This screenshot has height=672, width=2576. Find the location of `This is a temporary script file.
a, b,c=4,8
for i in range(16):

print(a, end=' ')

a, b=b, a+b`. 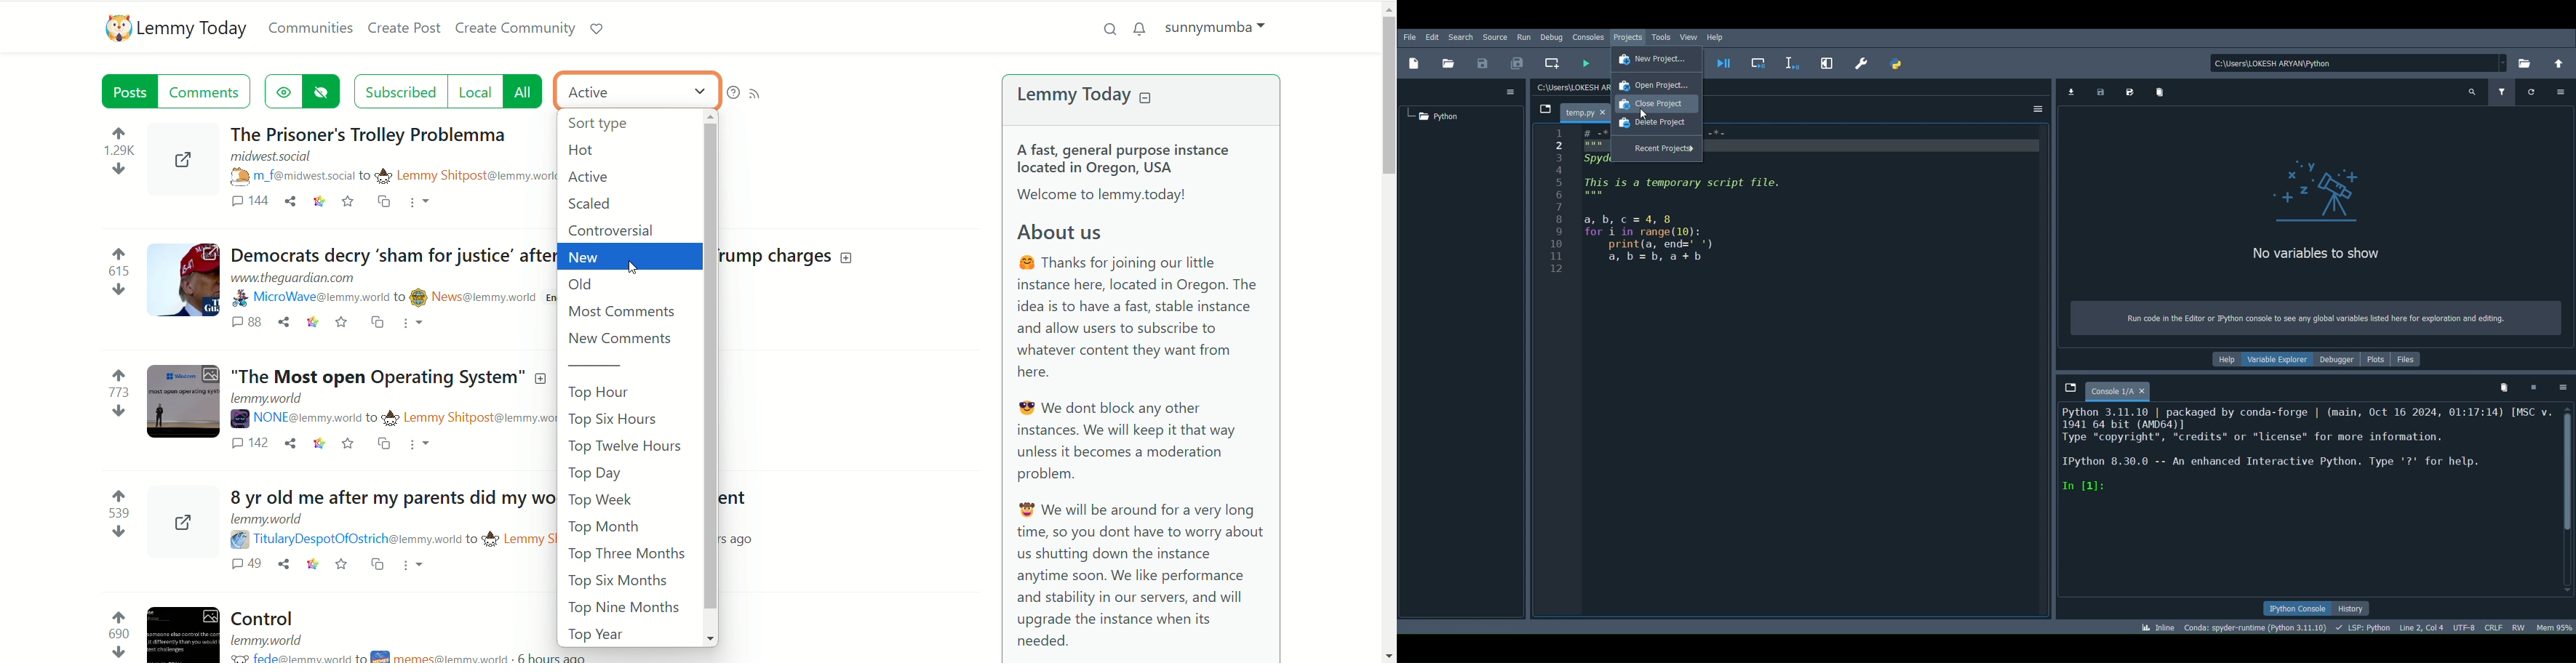

This is a temporary script file.
a, b,c=4,8
for i in range(16):

print(a, end=' ')

a, b=b, a+b is located at coordinates (1688, 222).